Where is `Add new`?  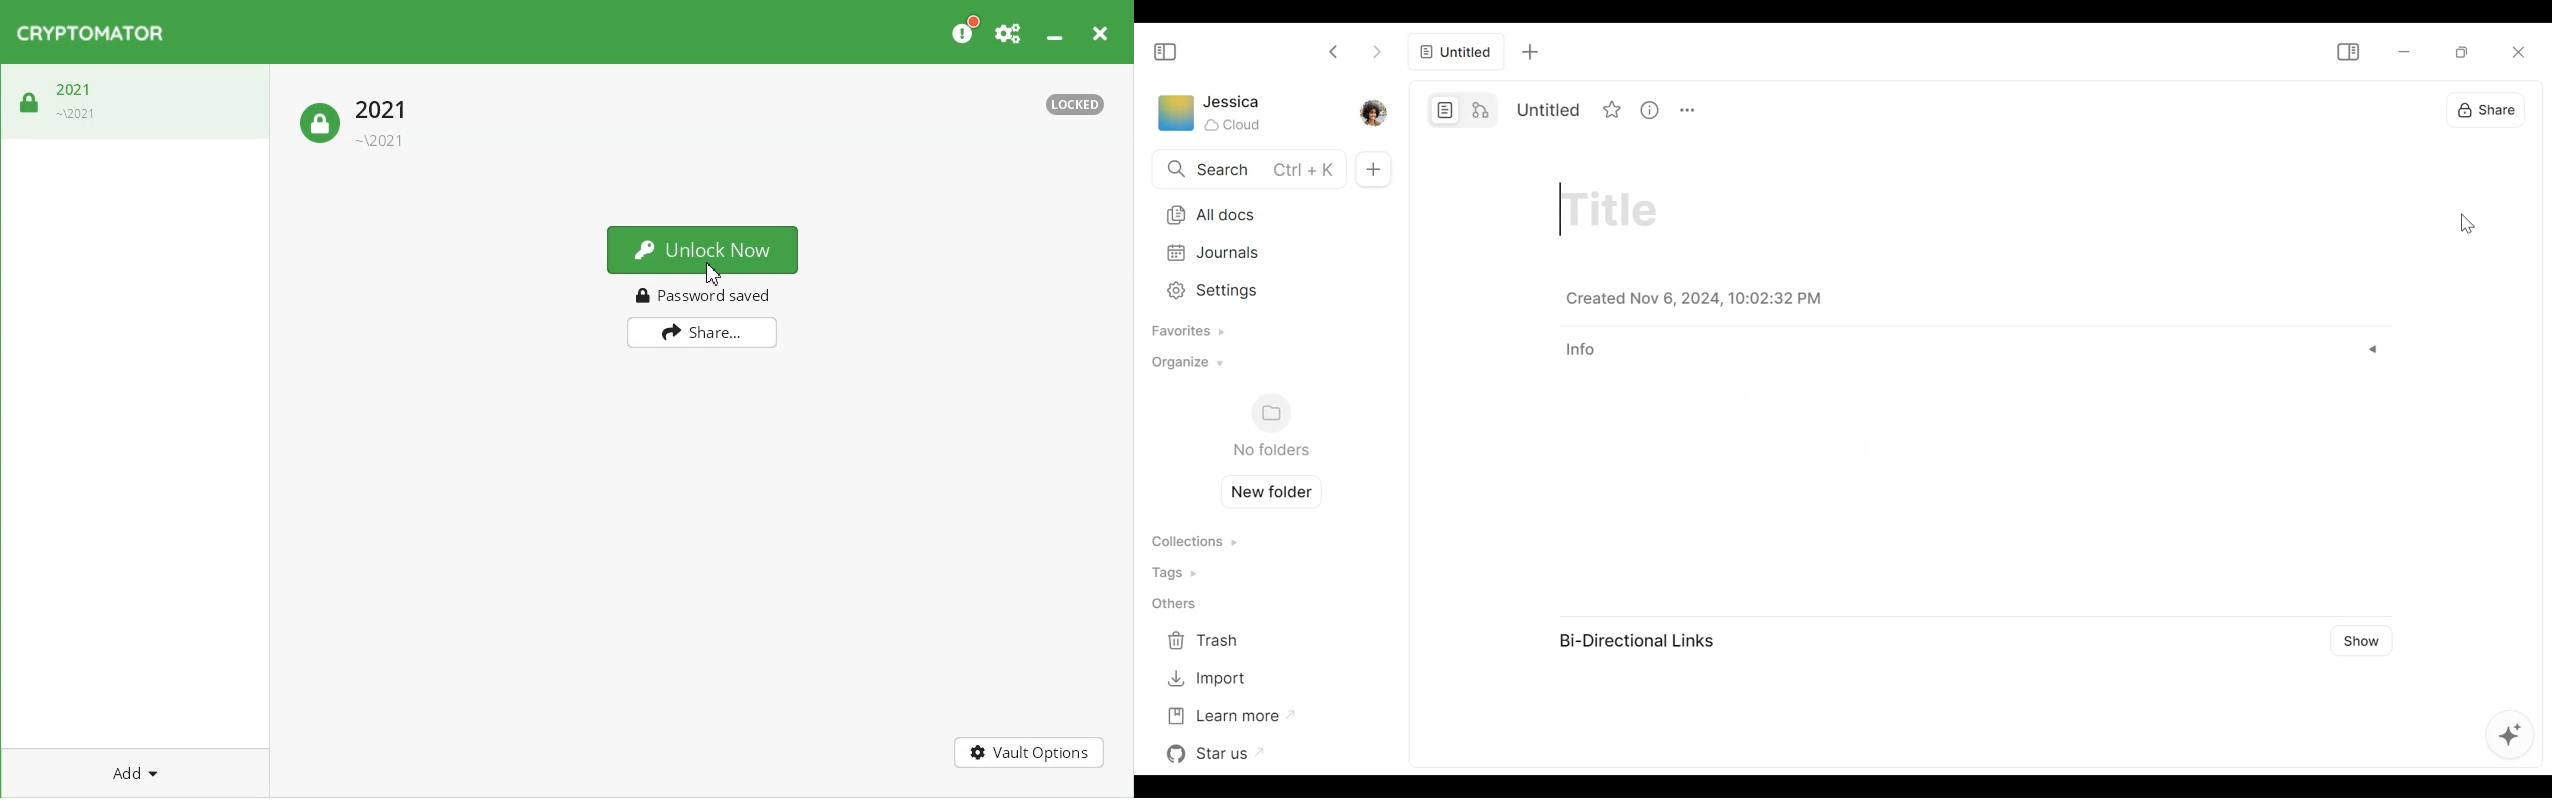 Add new is located at coordinates (1371, 168).